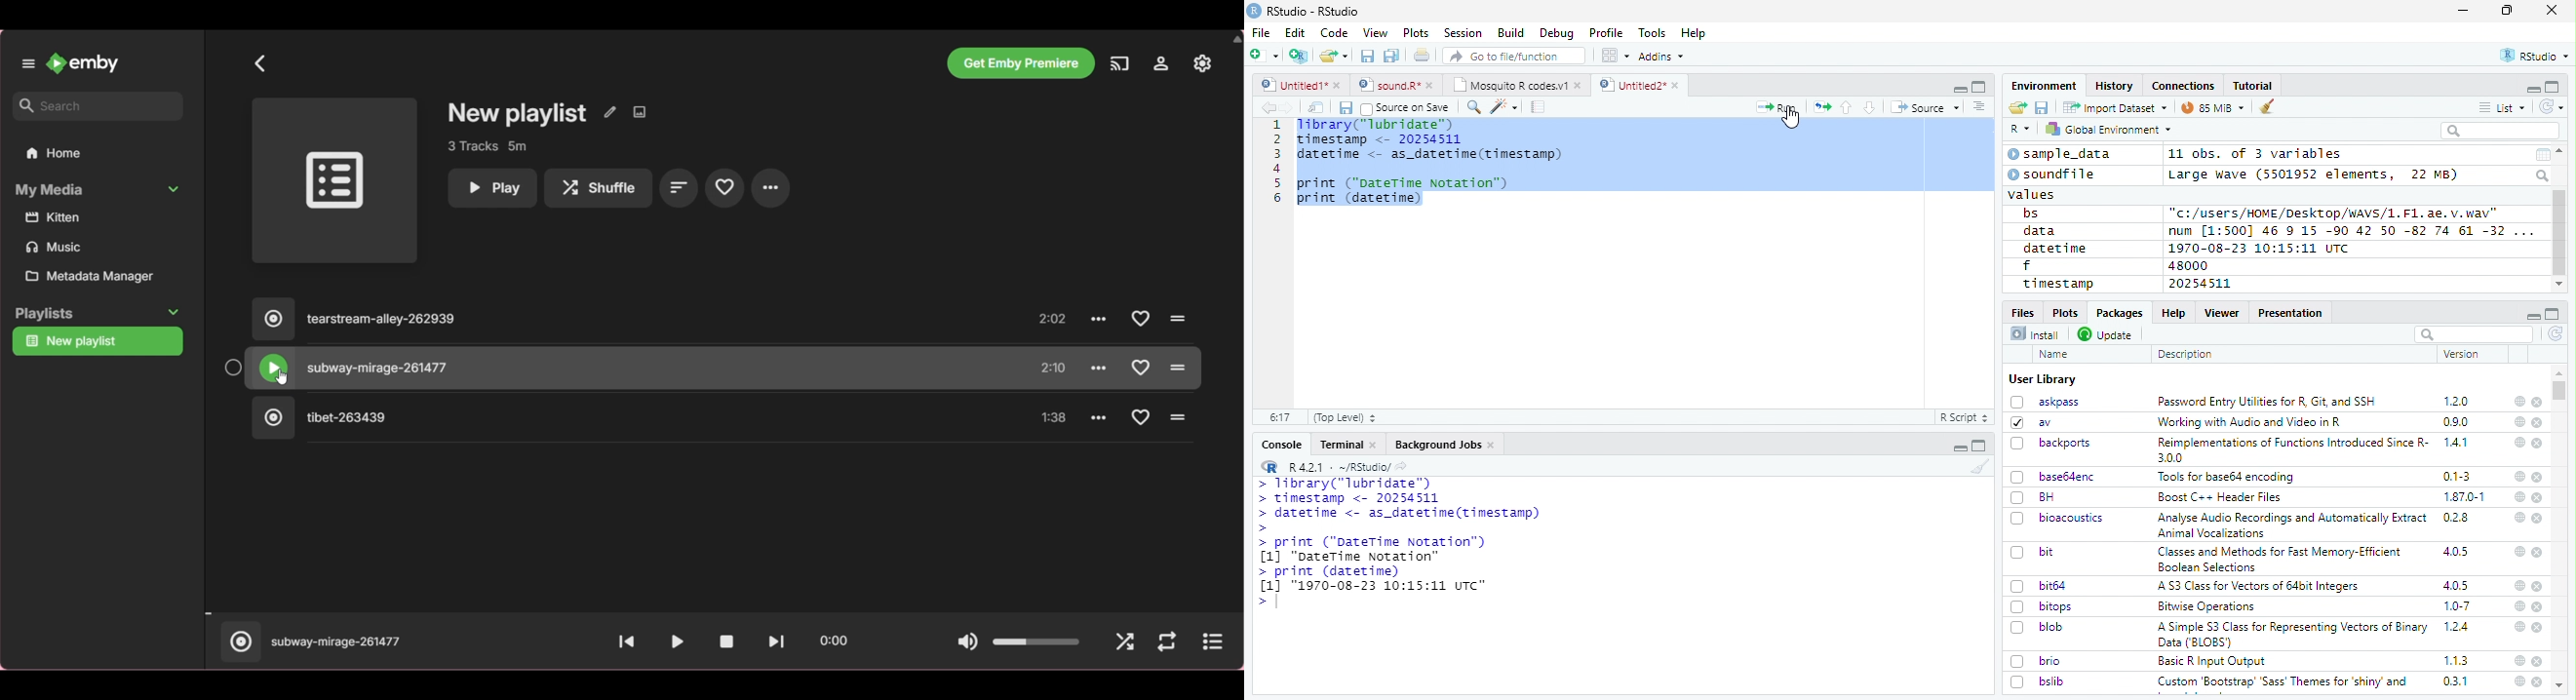 This screenshot has width=2576, height=700. Describe the element at coordinates (2539, 628) in the screenshot. I see `close` at that location.